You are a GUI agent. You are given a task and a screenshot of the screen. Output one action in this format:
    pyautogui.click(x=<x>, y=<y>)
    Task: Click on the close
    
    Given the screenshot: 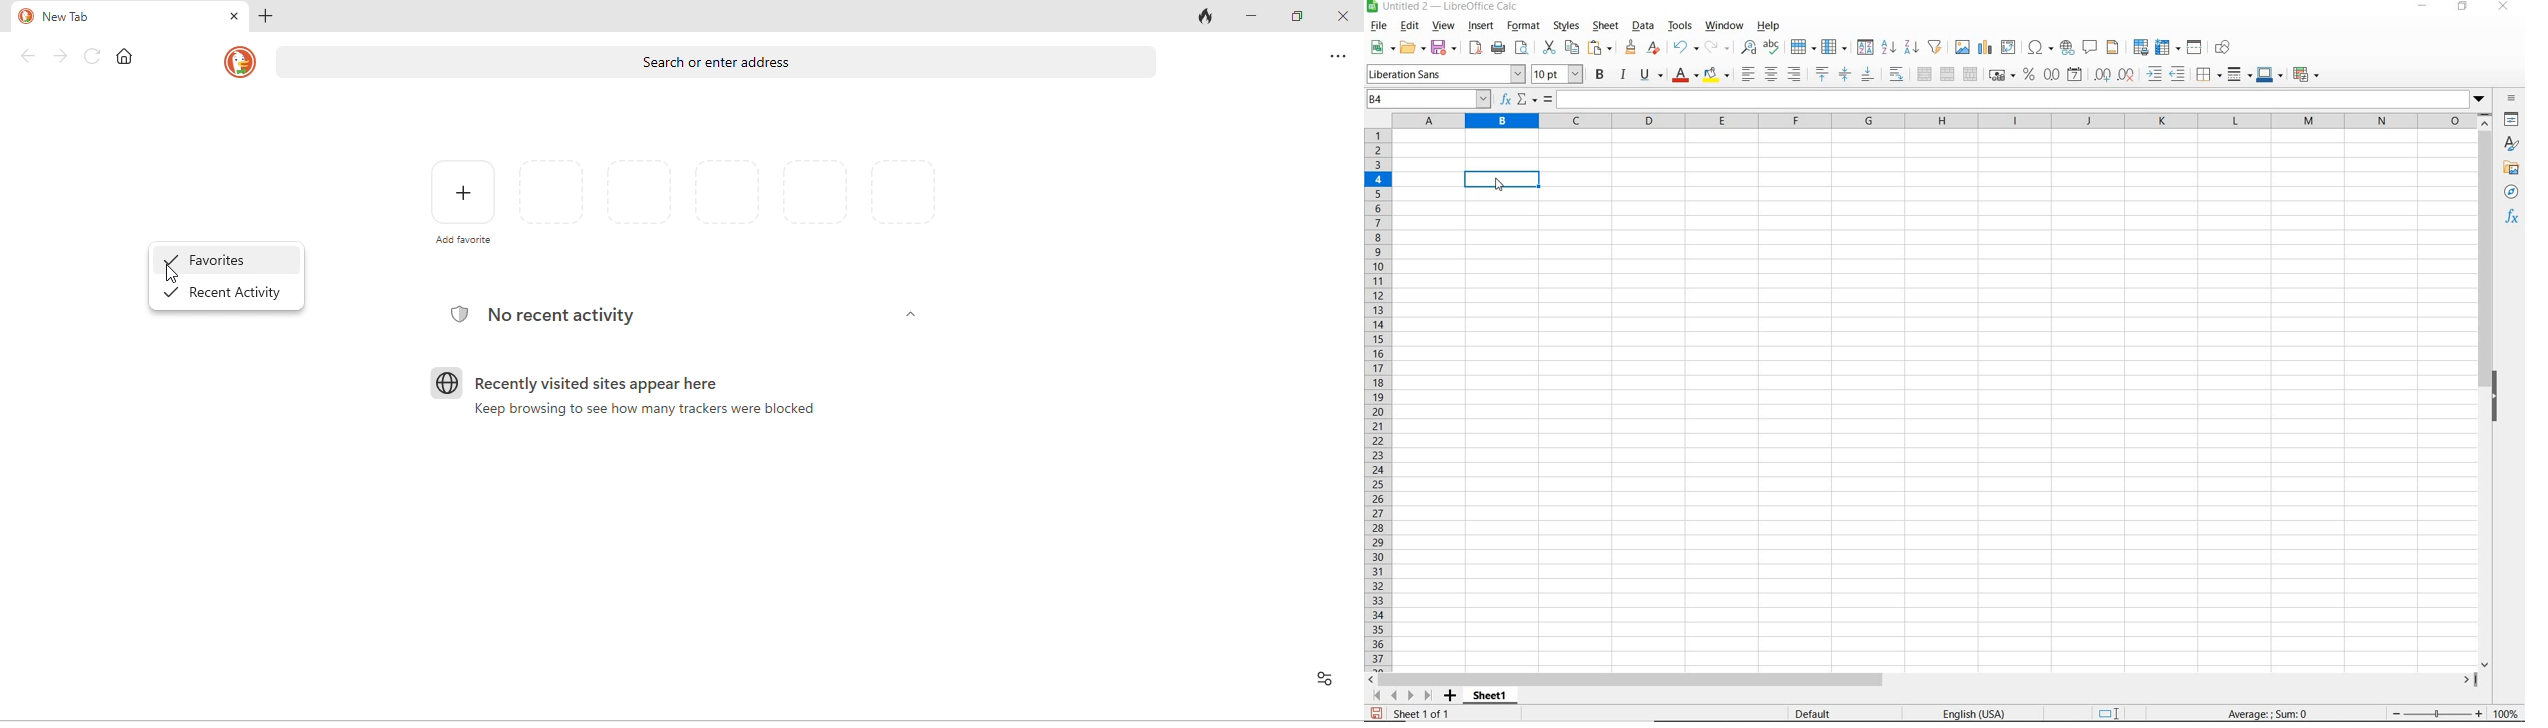 What is the action you would take?
    pyautogui.click(x=234, y=17)
    